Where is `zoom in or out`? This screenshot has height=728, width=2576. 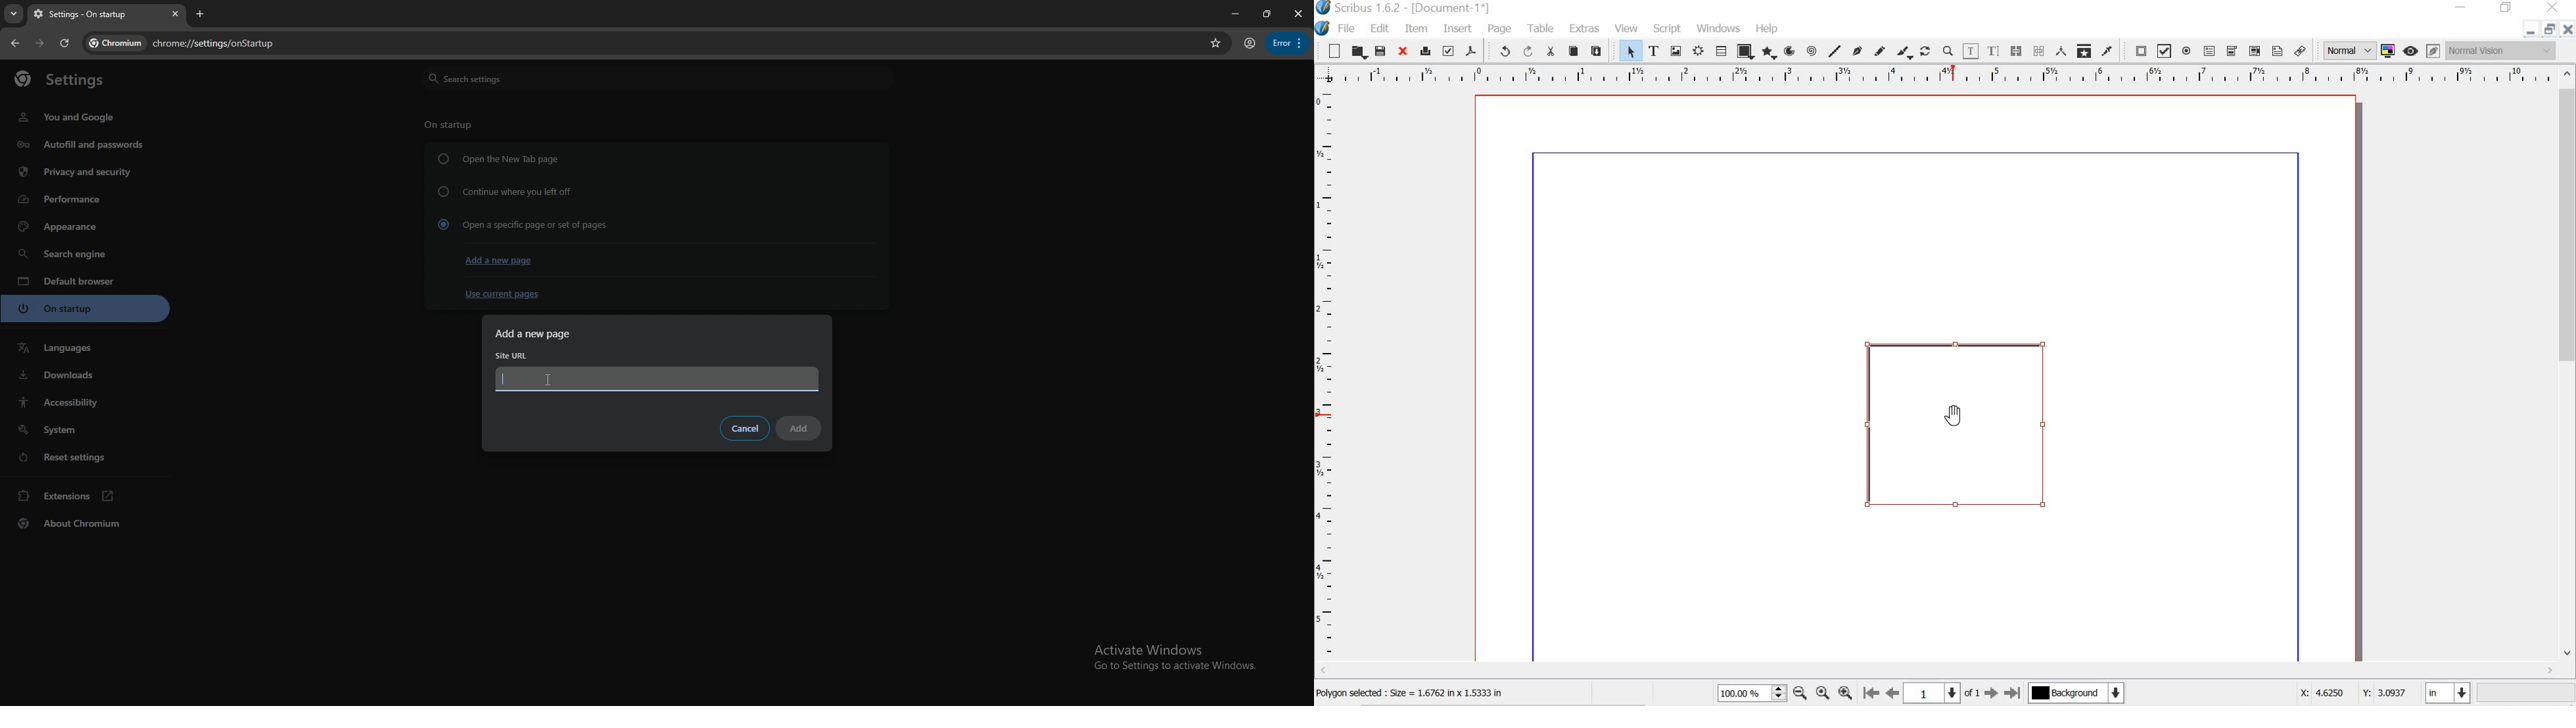 zoom in or out is located at coordinates (1948, 51).